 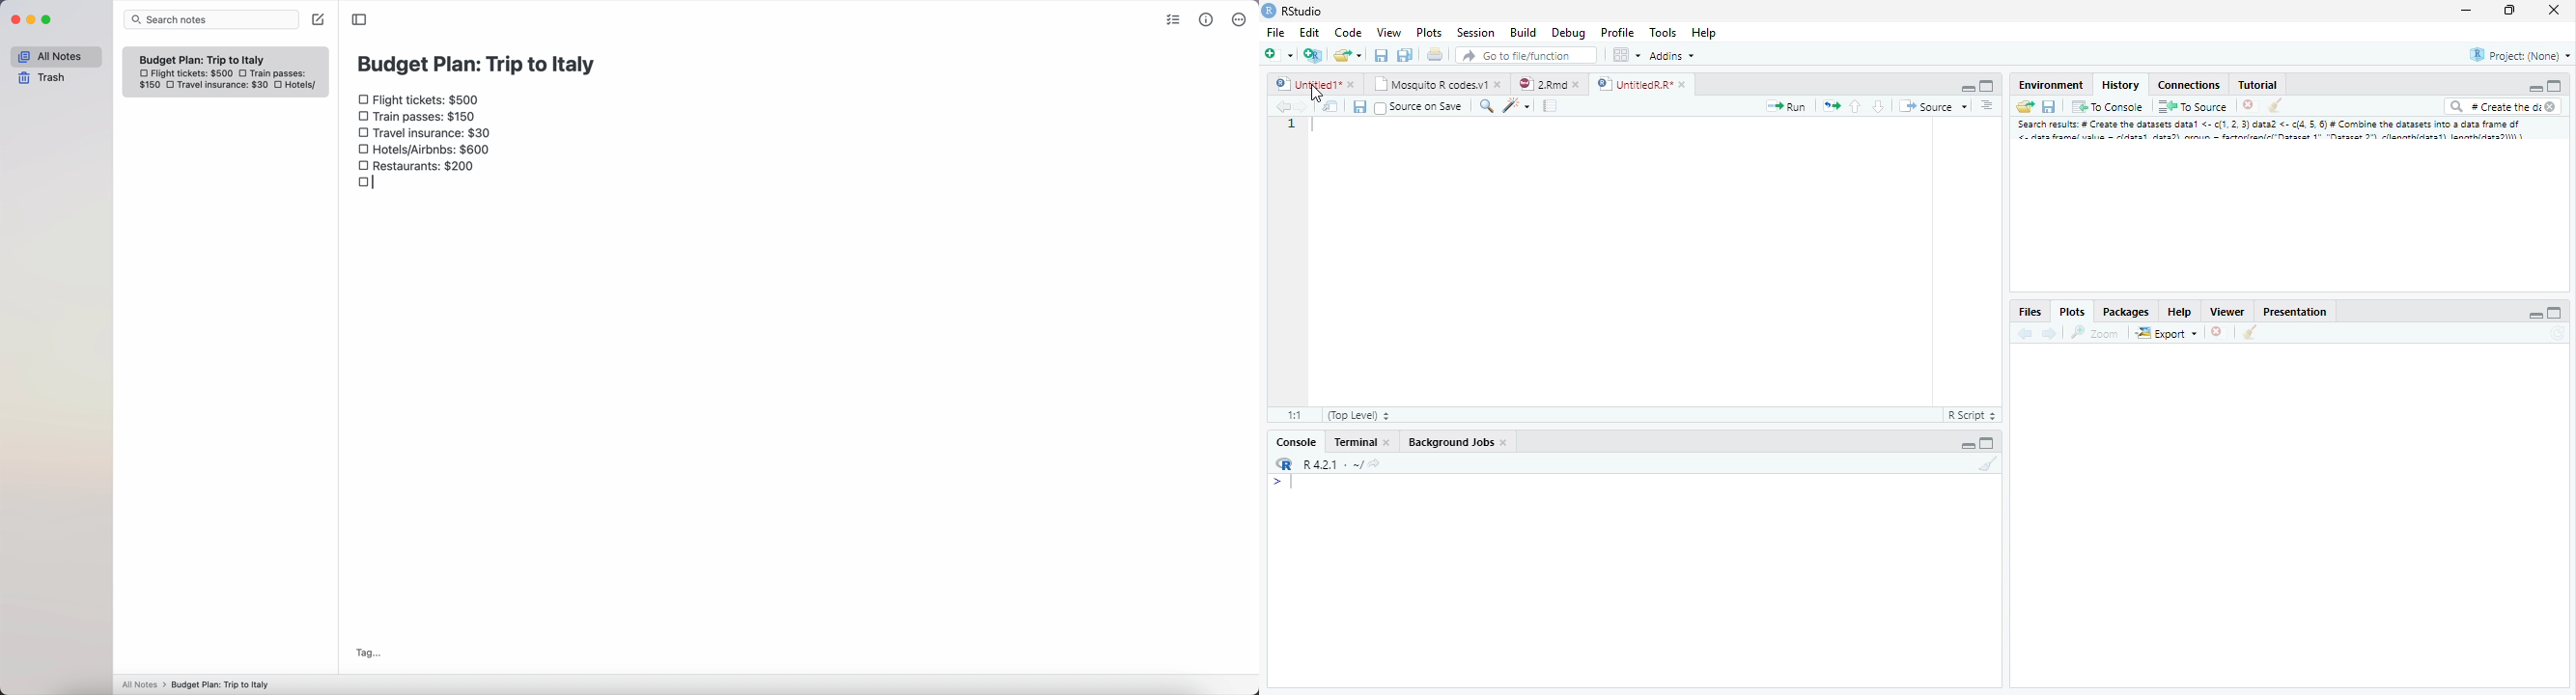 I want to click on Build, so click(x=1525, y=33).